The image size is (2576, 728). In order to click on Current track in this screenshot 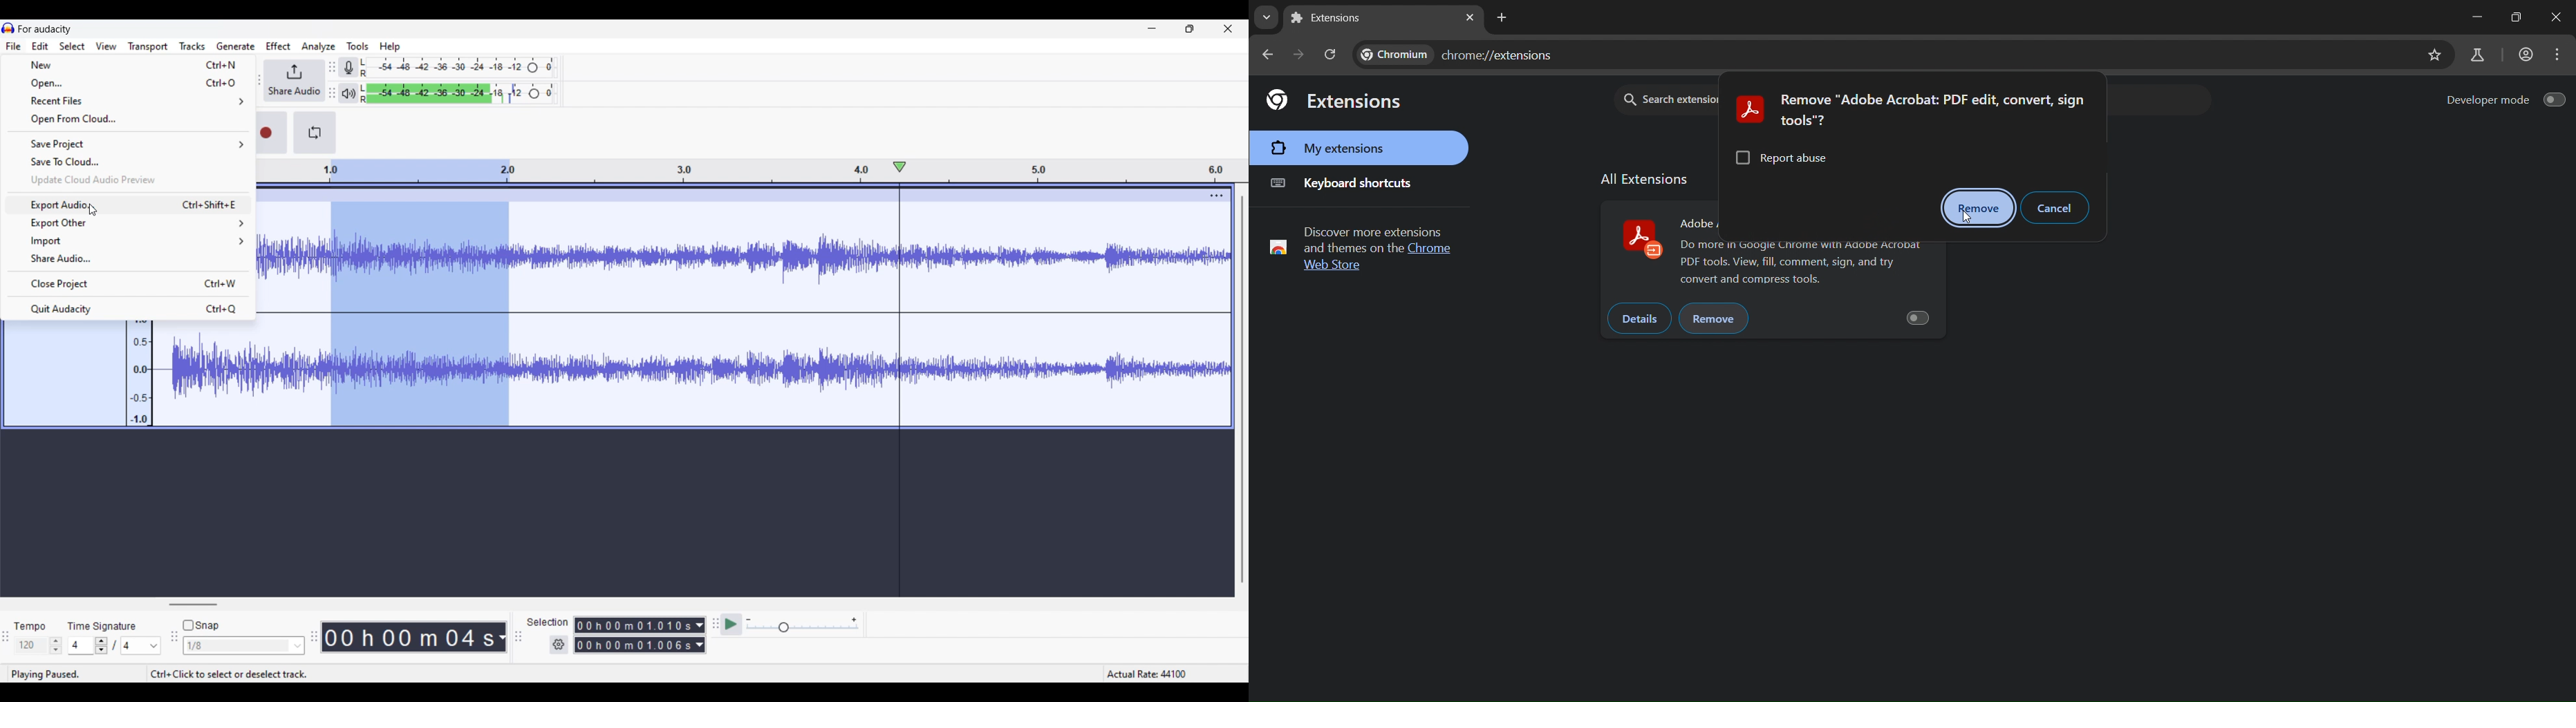, I will do `click(291, 308)`.